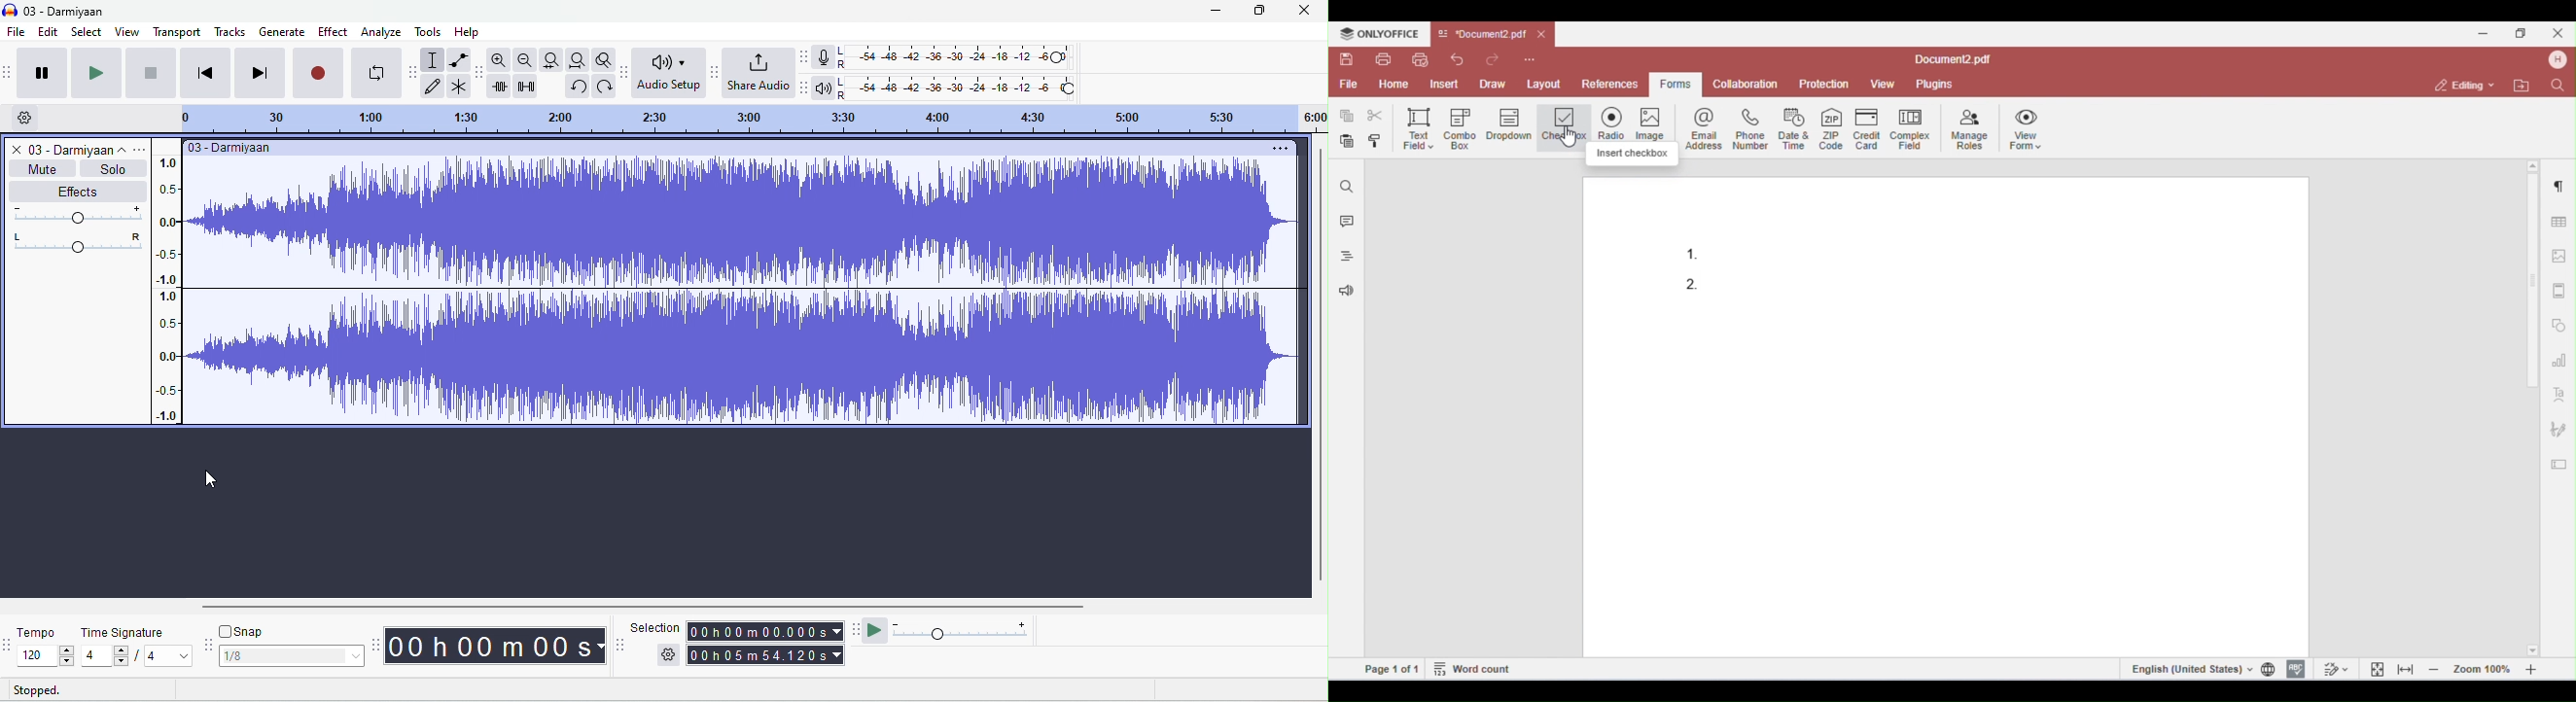 The width and height of the screenshot is (2576, 728). Describe the element at coordinates (463, 60) in the screenshot. I see `envelop` at that location.